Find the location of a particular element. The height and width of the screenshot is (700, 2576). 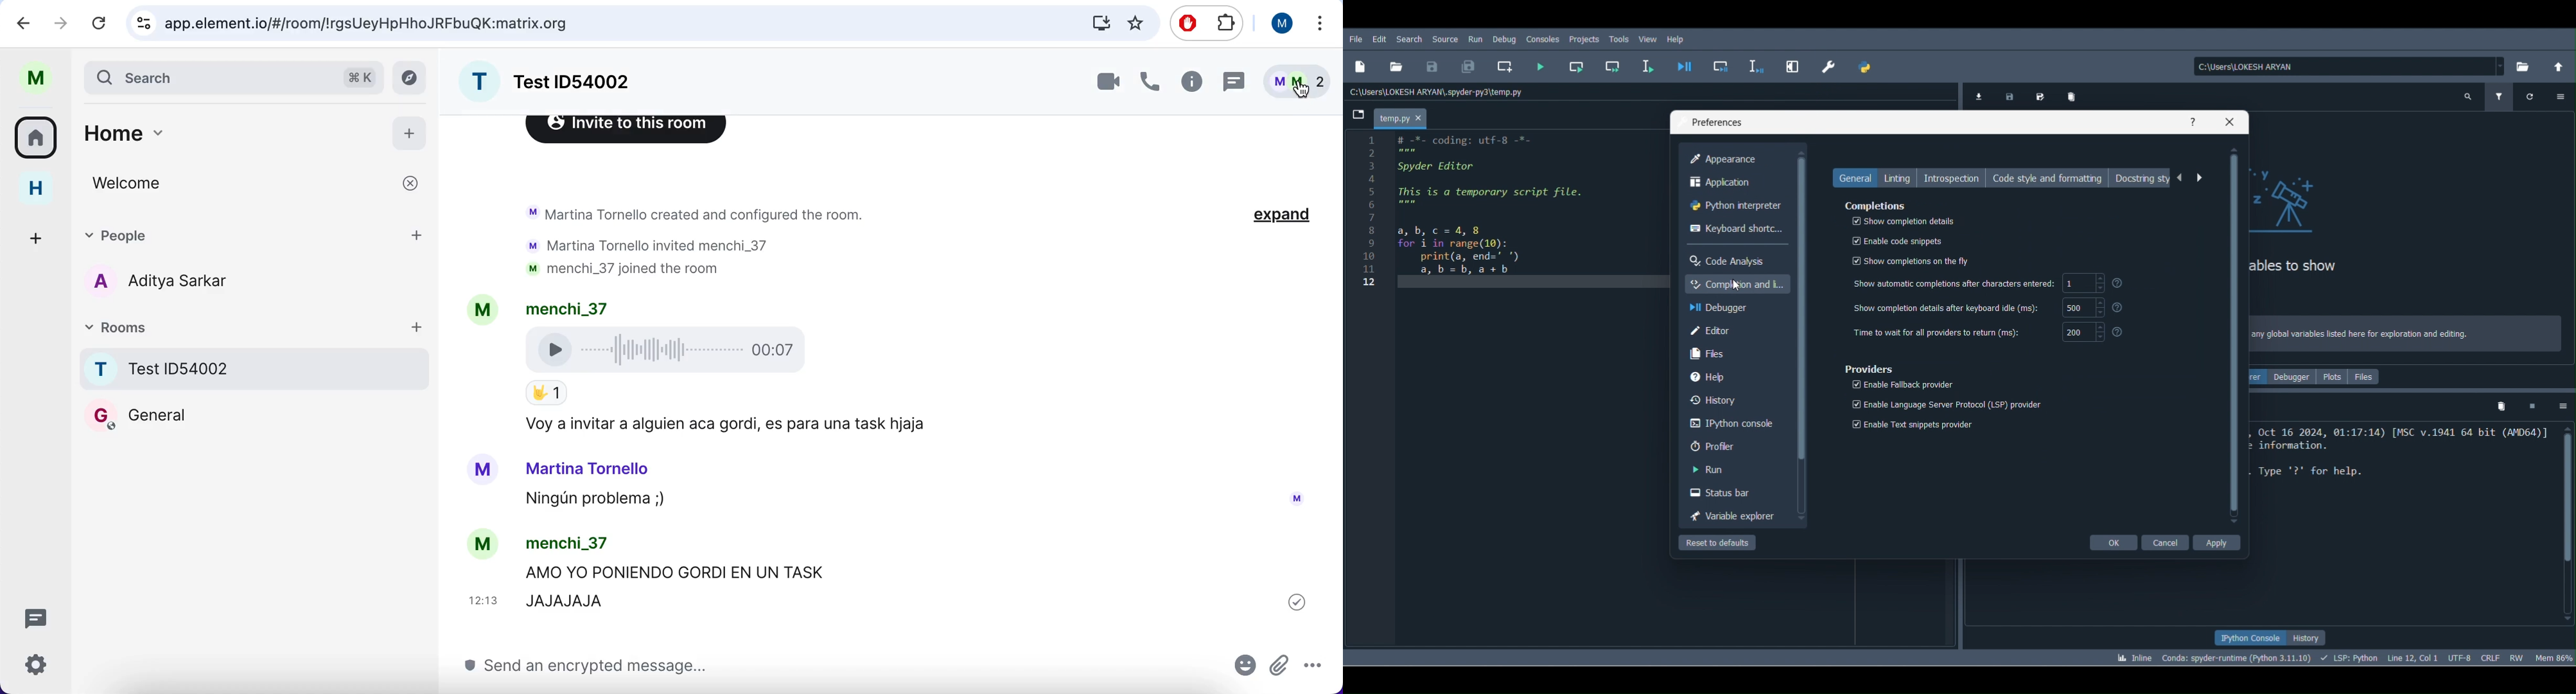

Preferences is located at coordinates (1717, 123).